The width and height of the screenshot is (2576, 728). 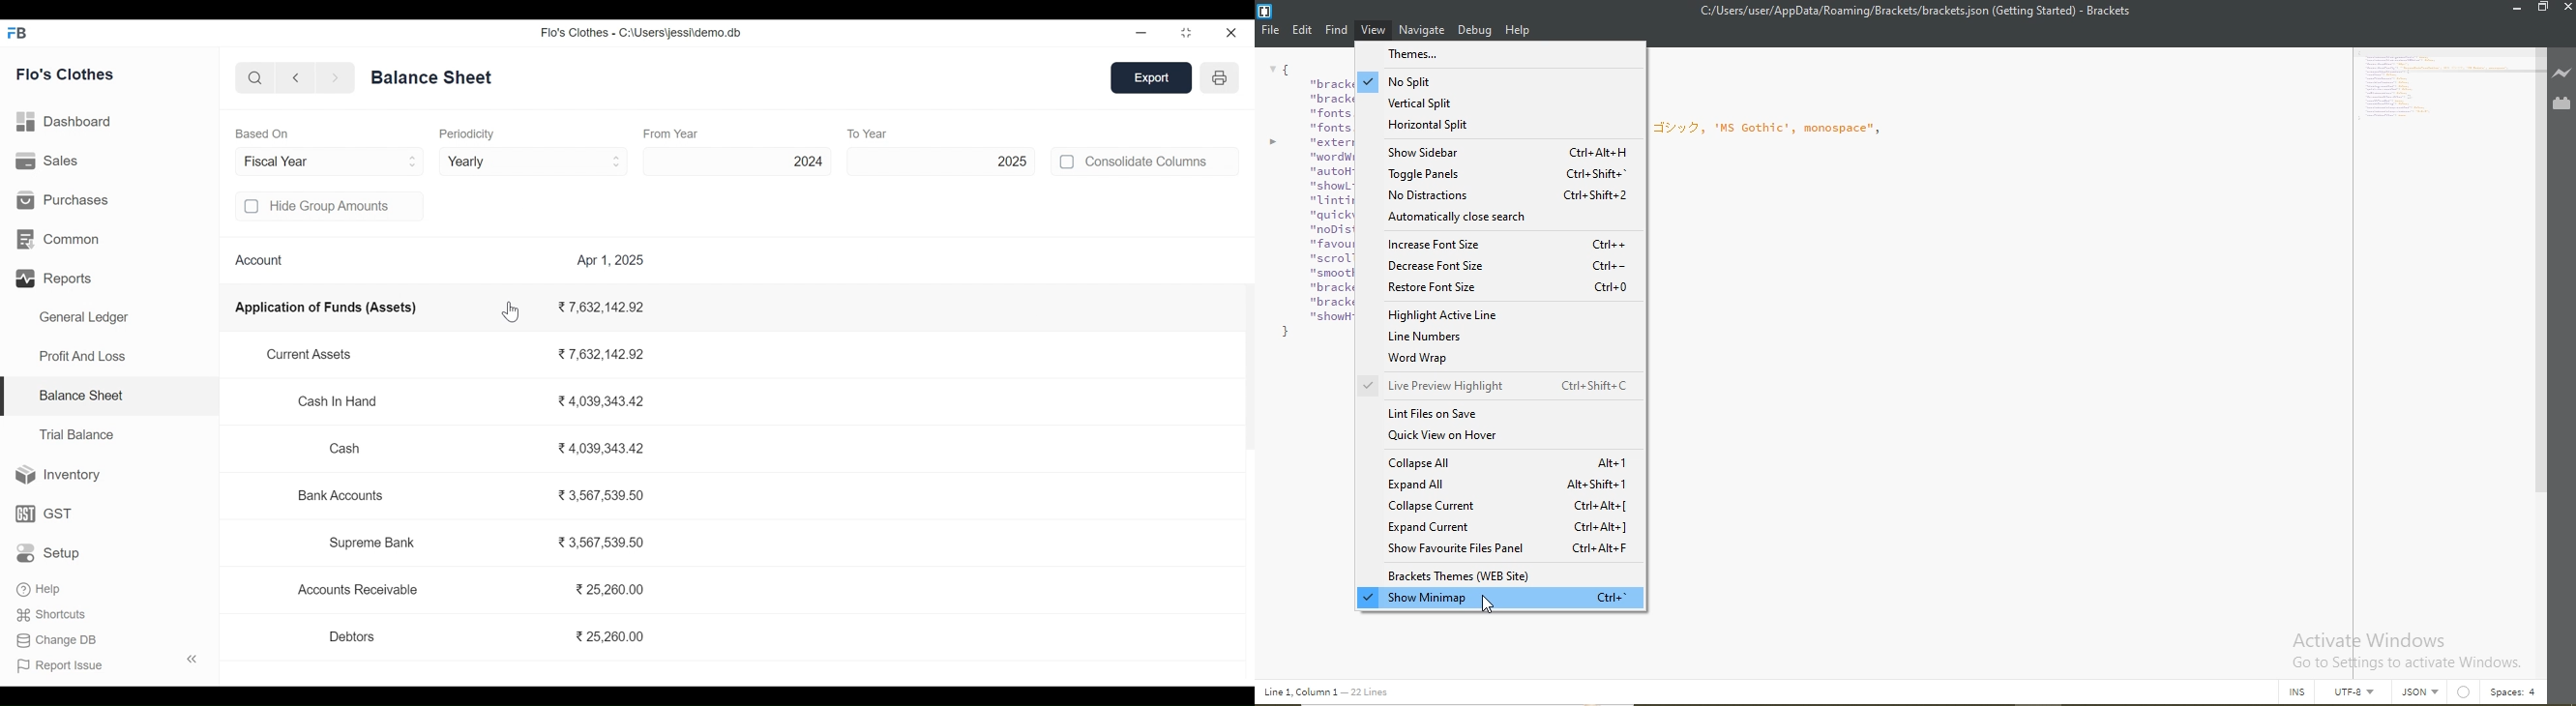 What do you see at coordinates (1163, 161) in the screenshot?
I see `Consolidate Columns` at bounding box center [1163, 161].